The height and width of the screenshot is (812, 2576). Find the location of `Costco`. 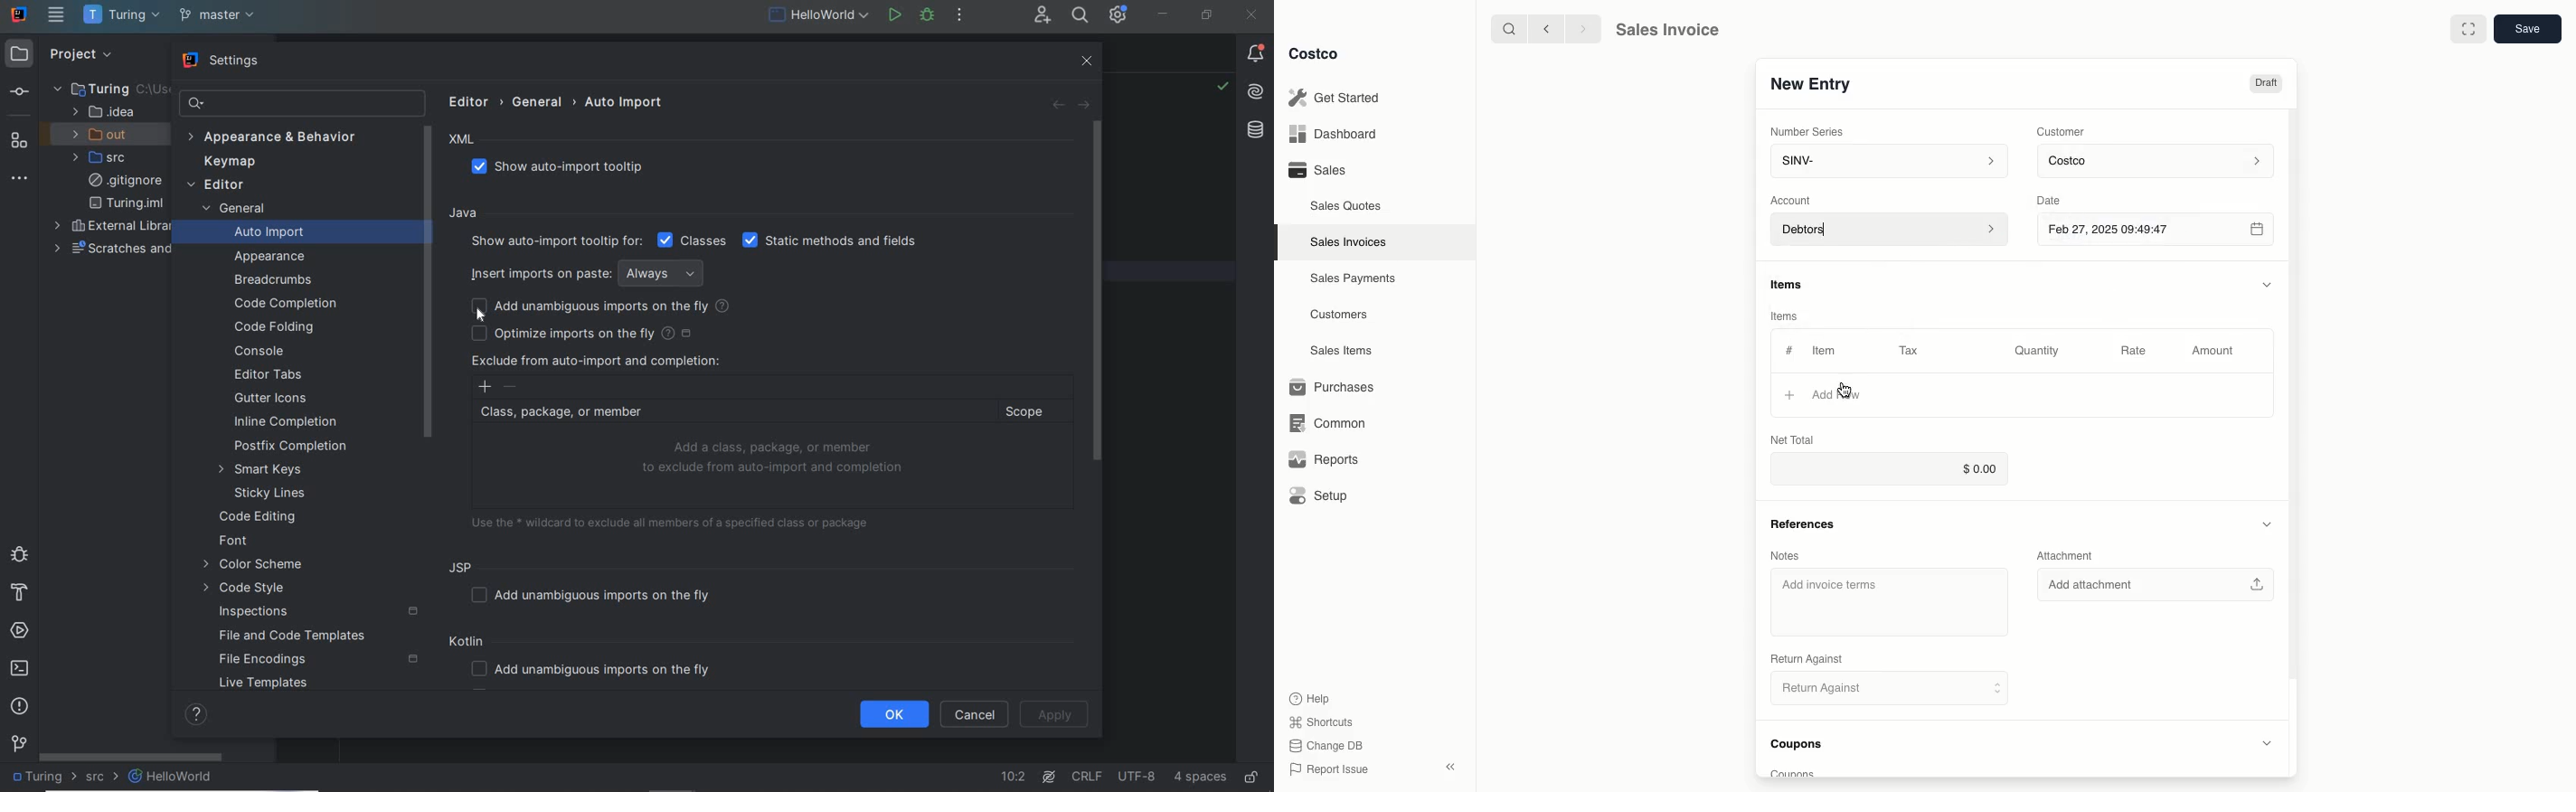

Costco is located at coordinates (2158, 162).